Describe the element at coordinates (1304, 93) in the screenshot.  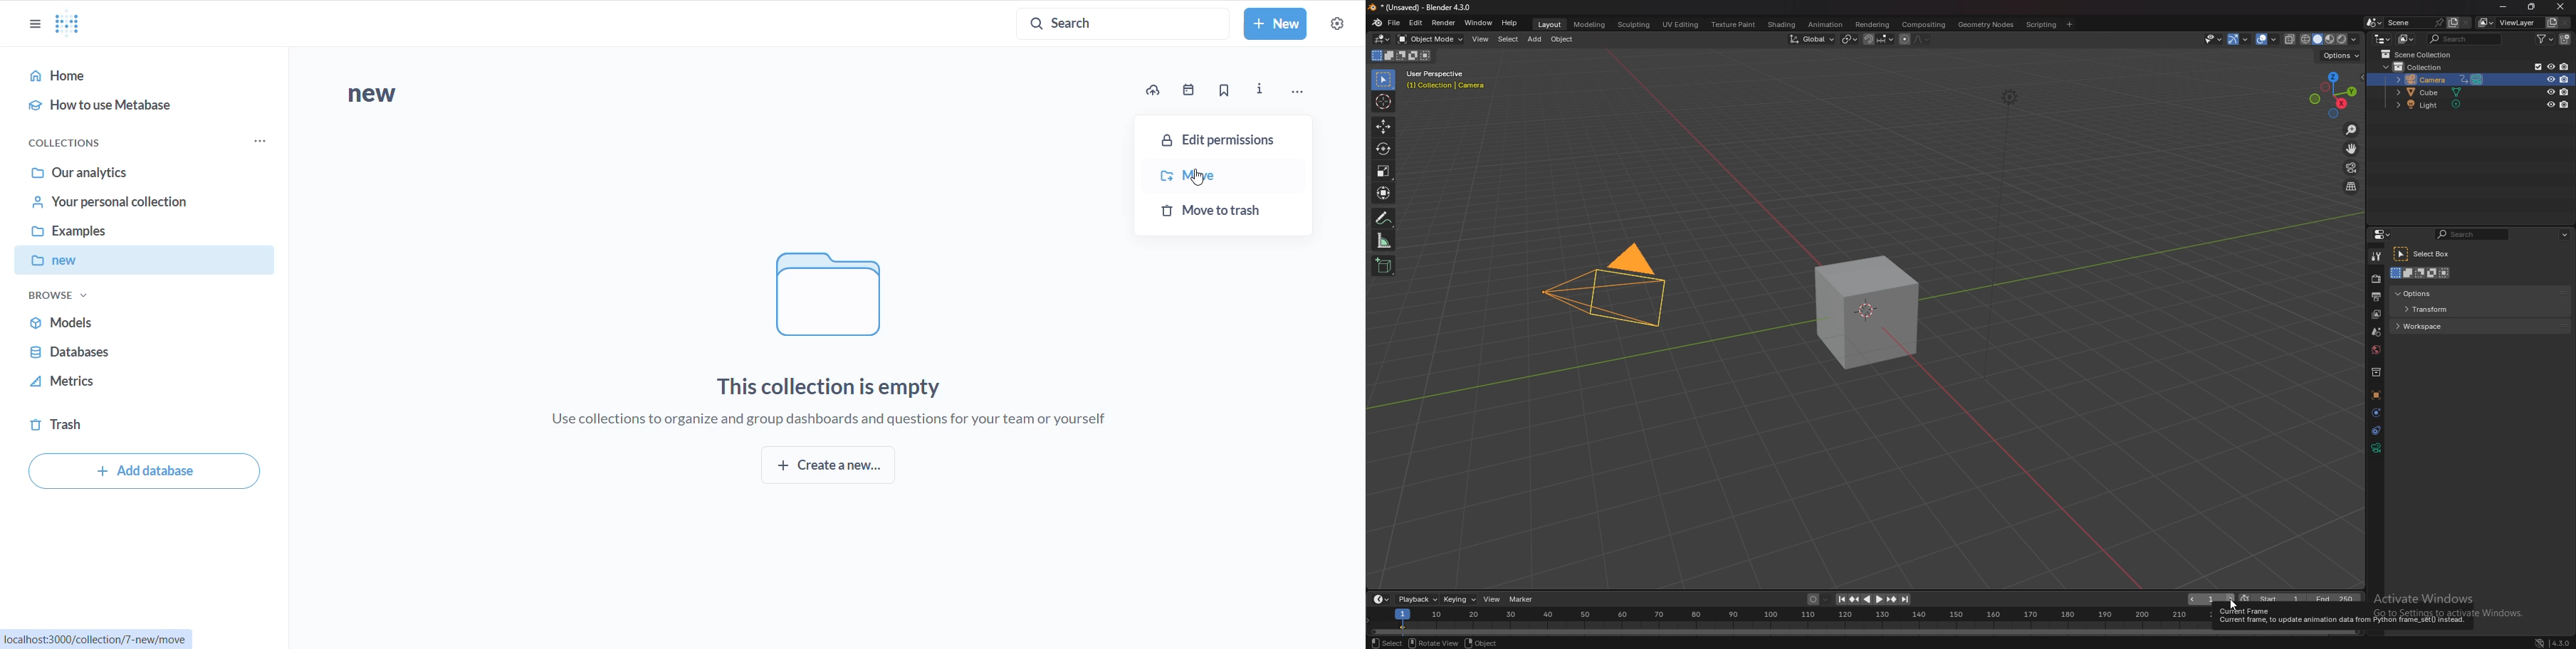
I see `more options` at that location.